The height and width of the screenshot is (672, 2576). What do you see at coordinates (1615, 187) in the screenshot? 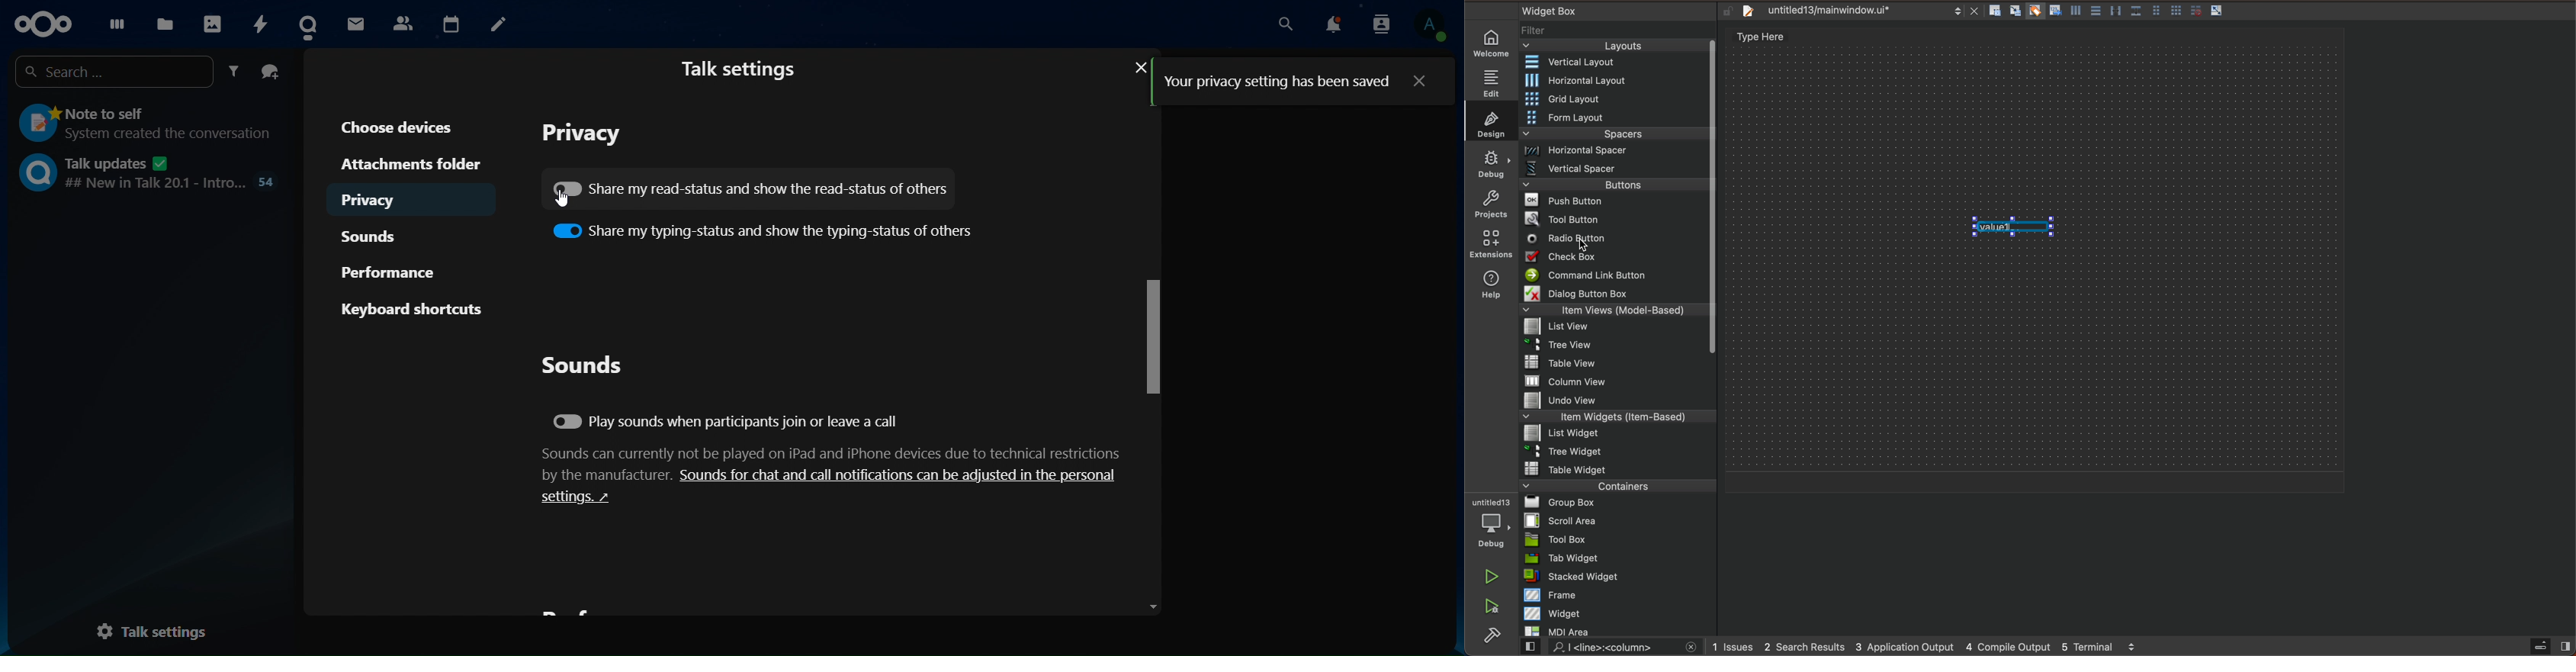
I see `` at bounding box center [1615, 187].